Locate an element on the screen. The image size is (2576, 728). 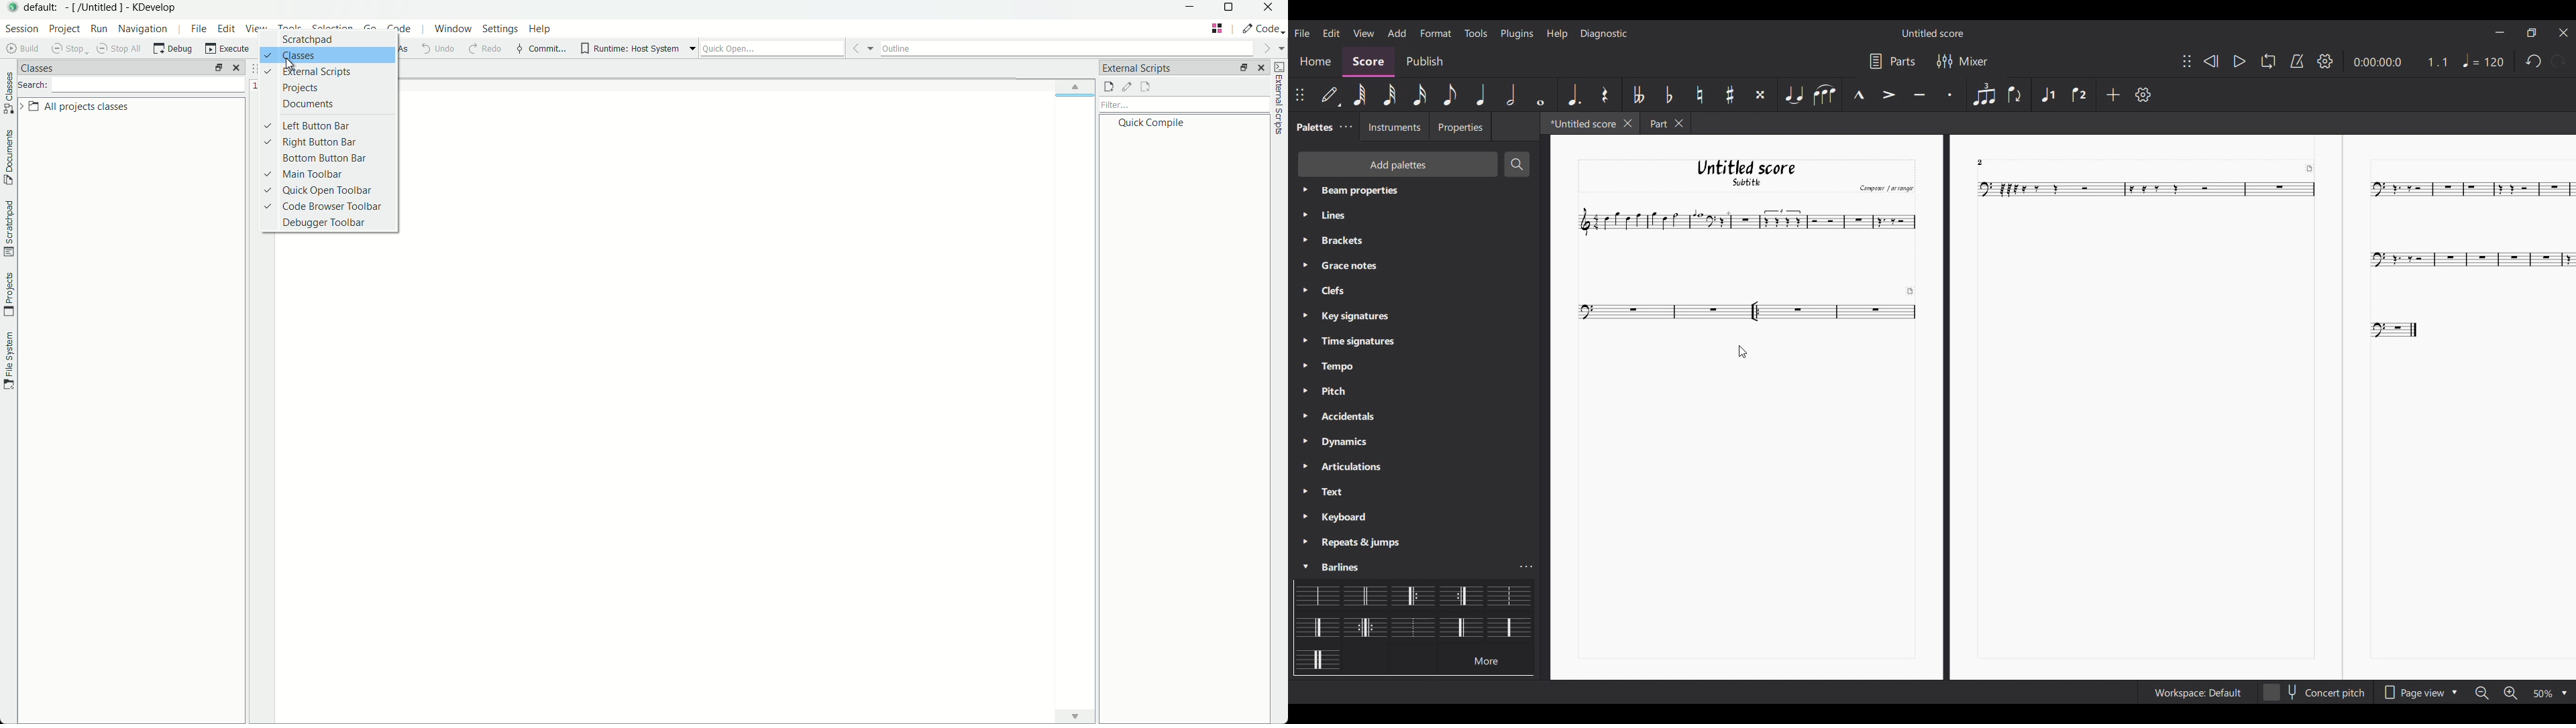
navigation menu is located at coordinates (142, 29).